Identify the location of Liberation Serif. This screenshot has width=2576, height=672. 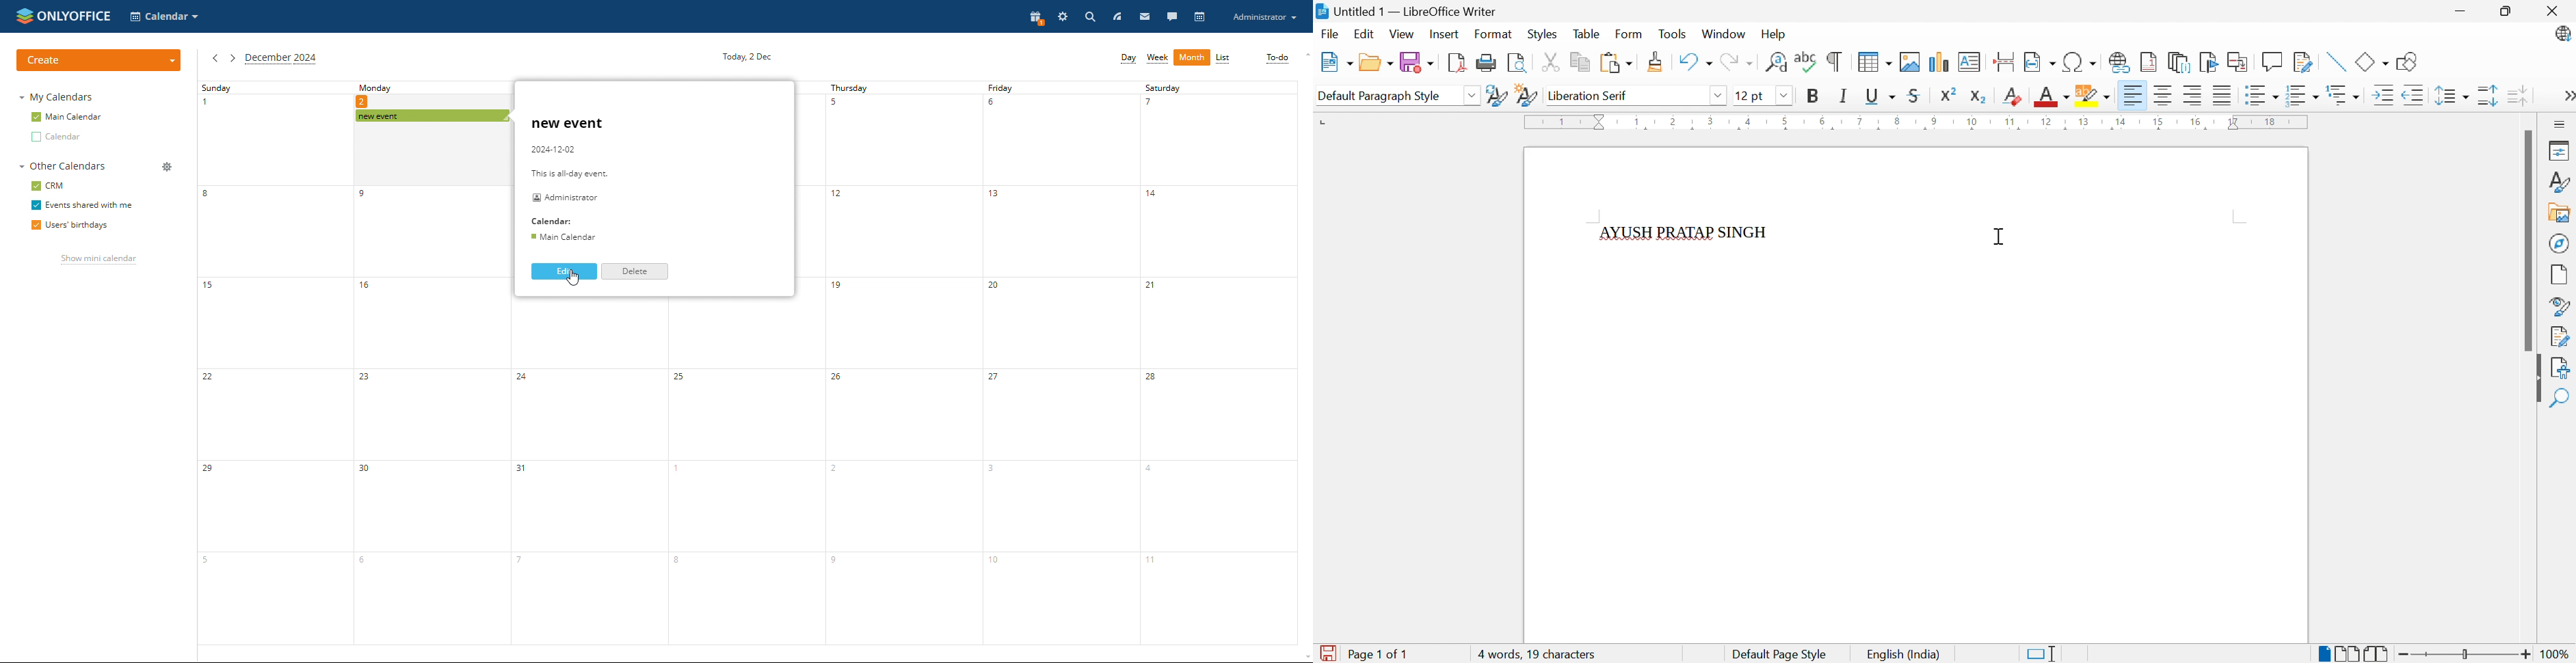
(1591, 96).